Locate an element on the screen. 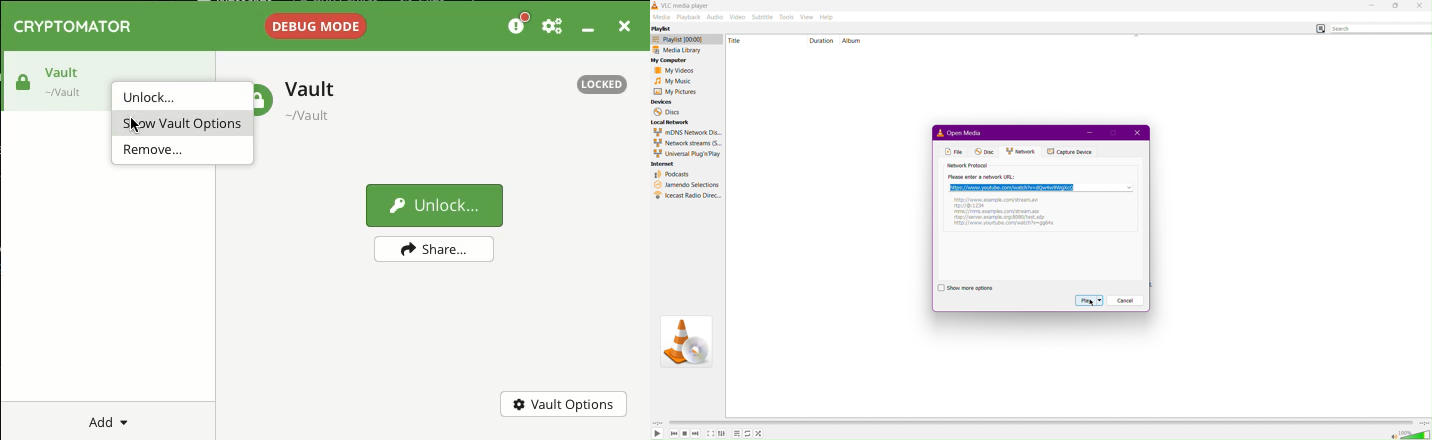  Playback is located at coordinates (689, 17).